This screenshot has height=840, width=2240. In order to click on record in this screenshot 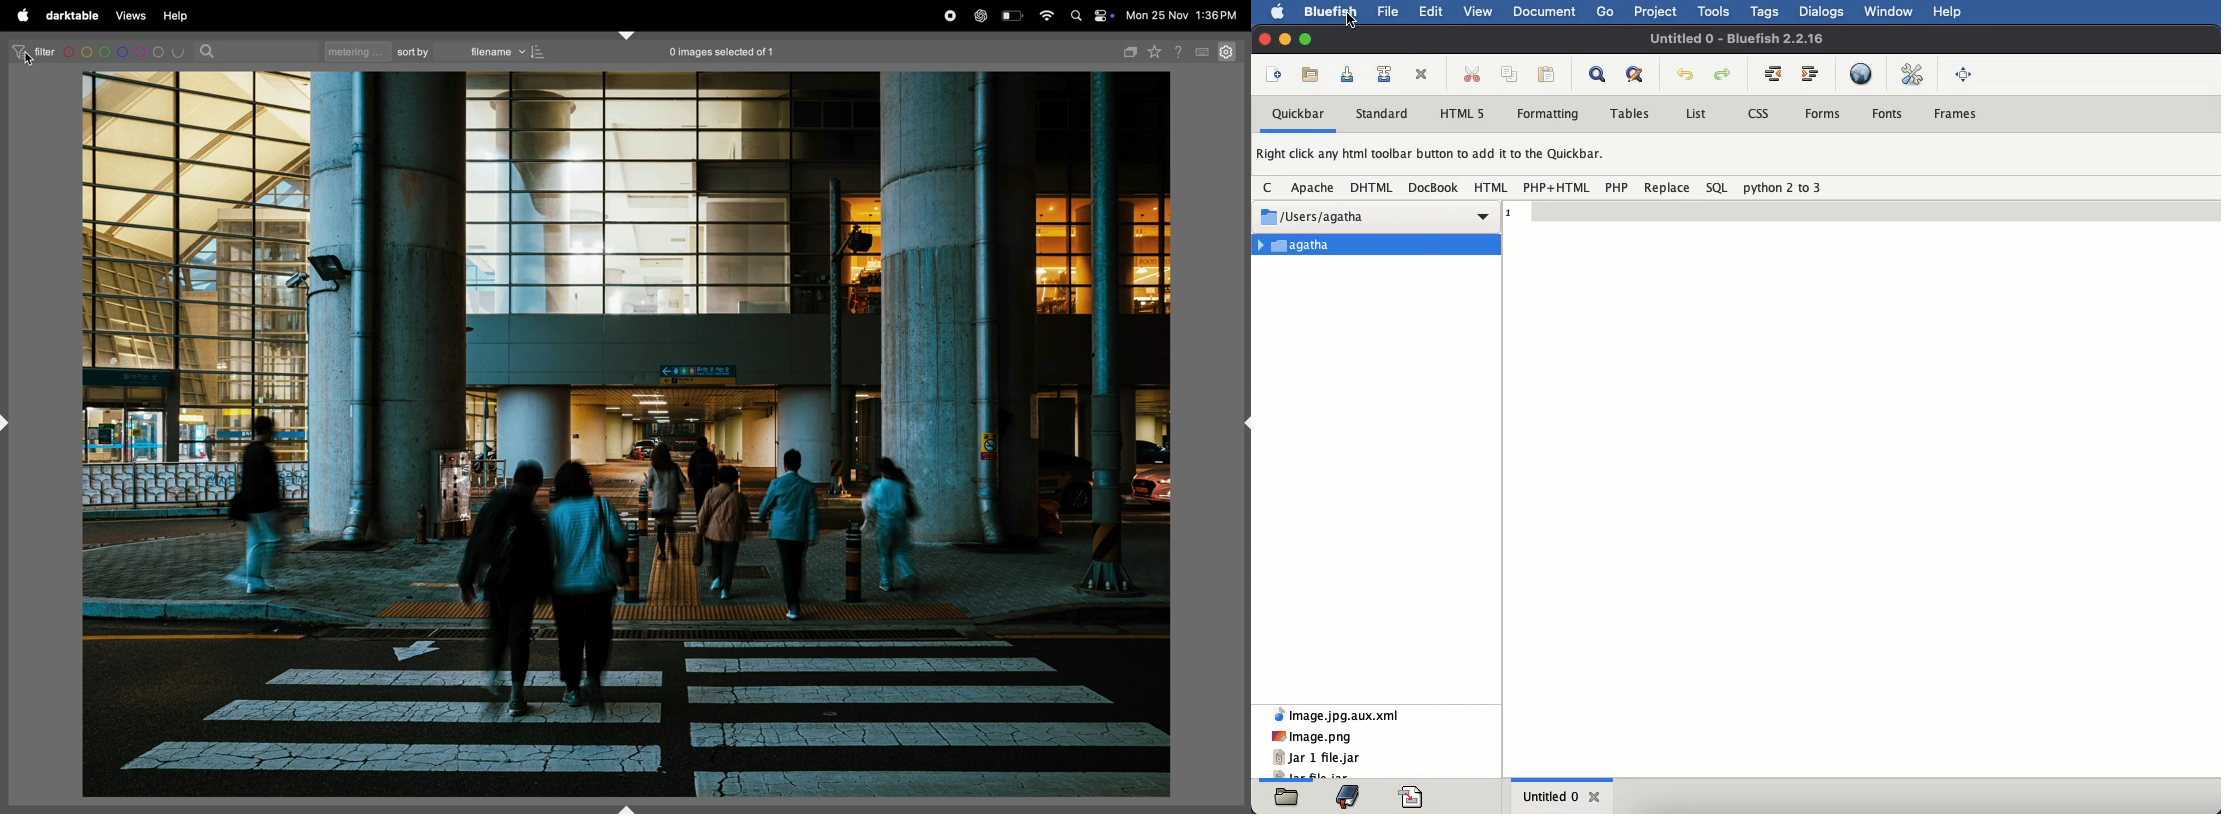, I will do `click(952, 14)`.